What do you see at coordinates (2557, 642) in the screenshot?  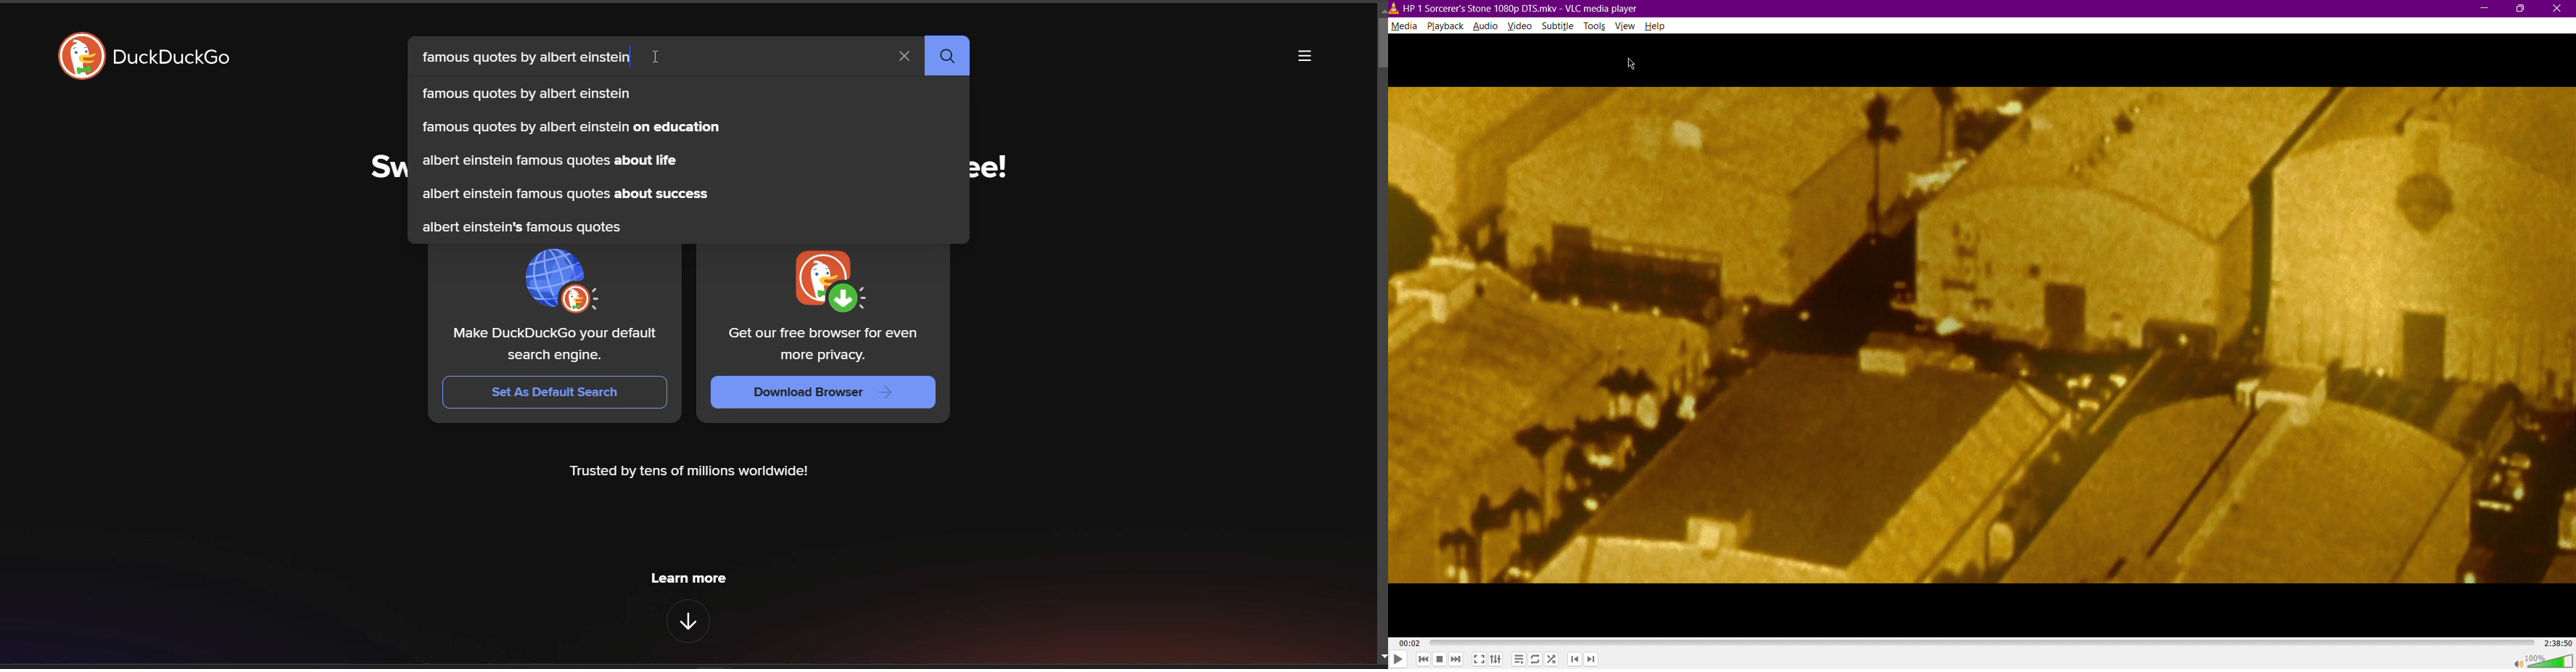 I see `2:38:50` at bounding box center [2557, 642].